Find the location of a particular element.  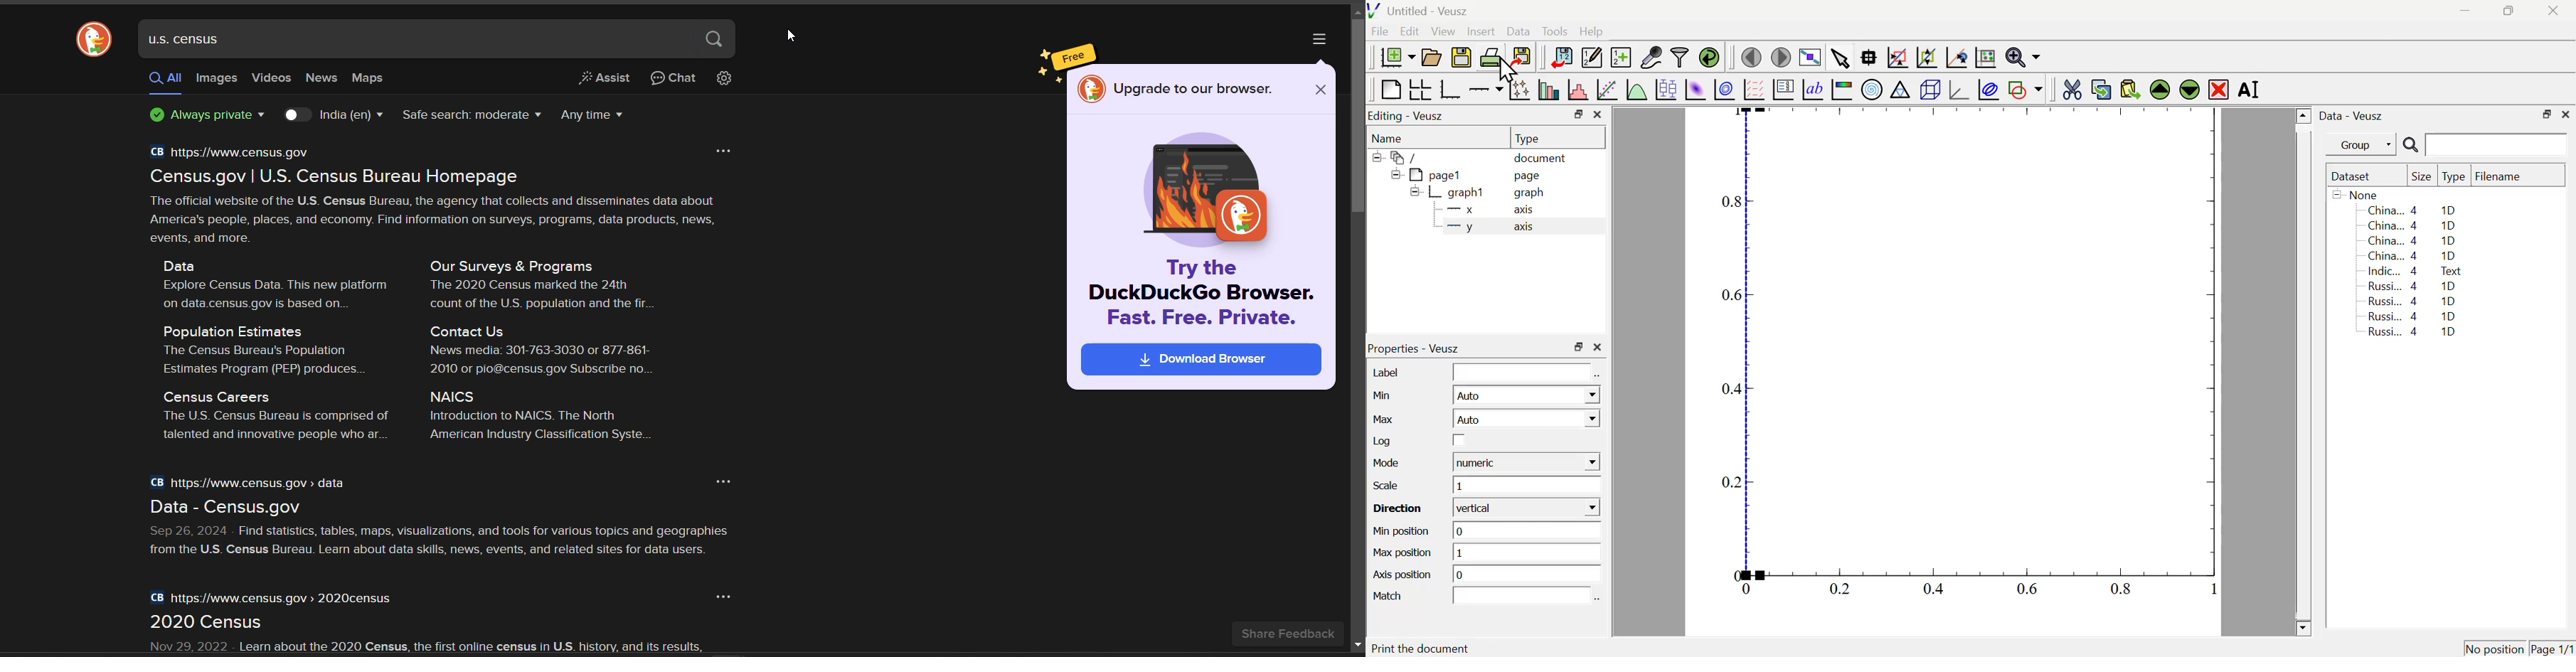

Export to graphics format is located at coordinates (1521, 55).